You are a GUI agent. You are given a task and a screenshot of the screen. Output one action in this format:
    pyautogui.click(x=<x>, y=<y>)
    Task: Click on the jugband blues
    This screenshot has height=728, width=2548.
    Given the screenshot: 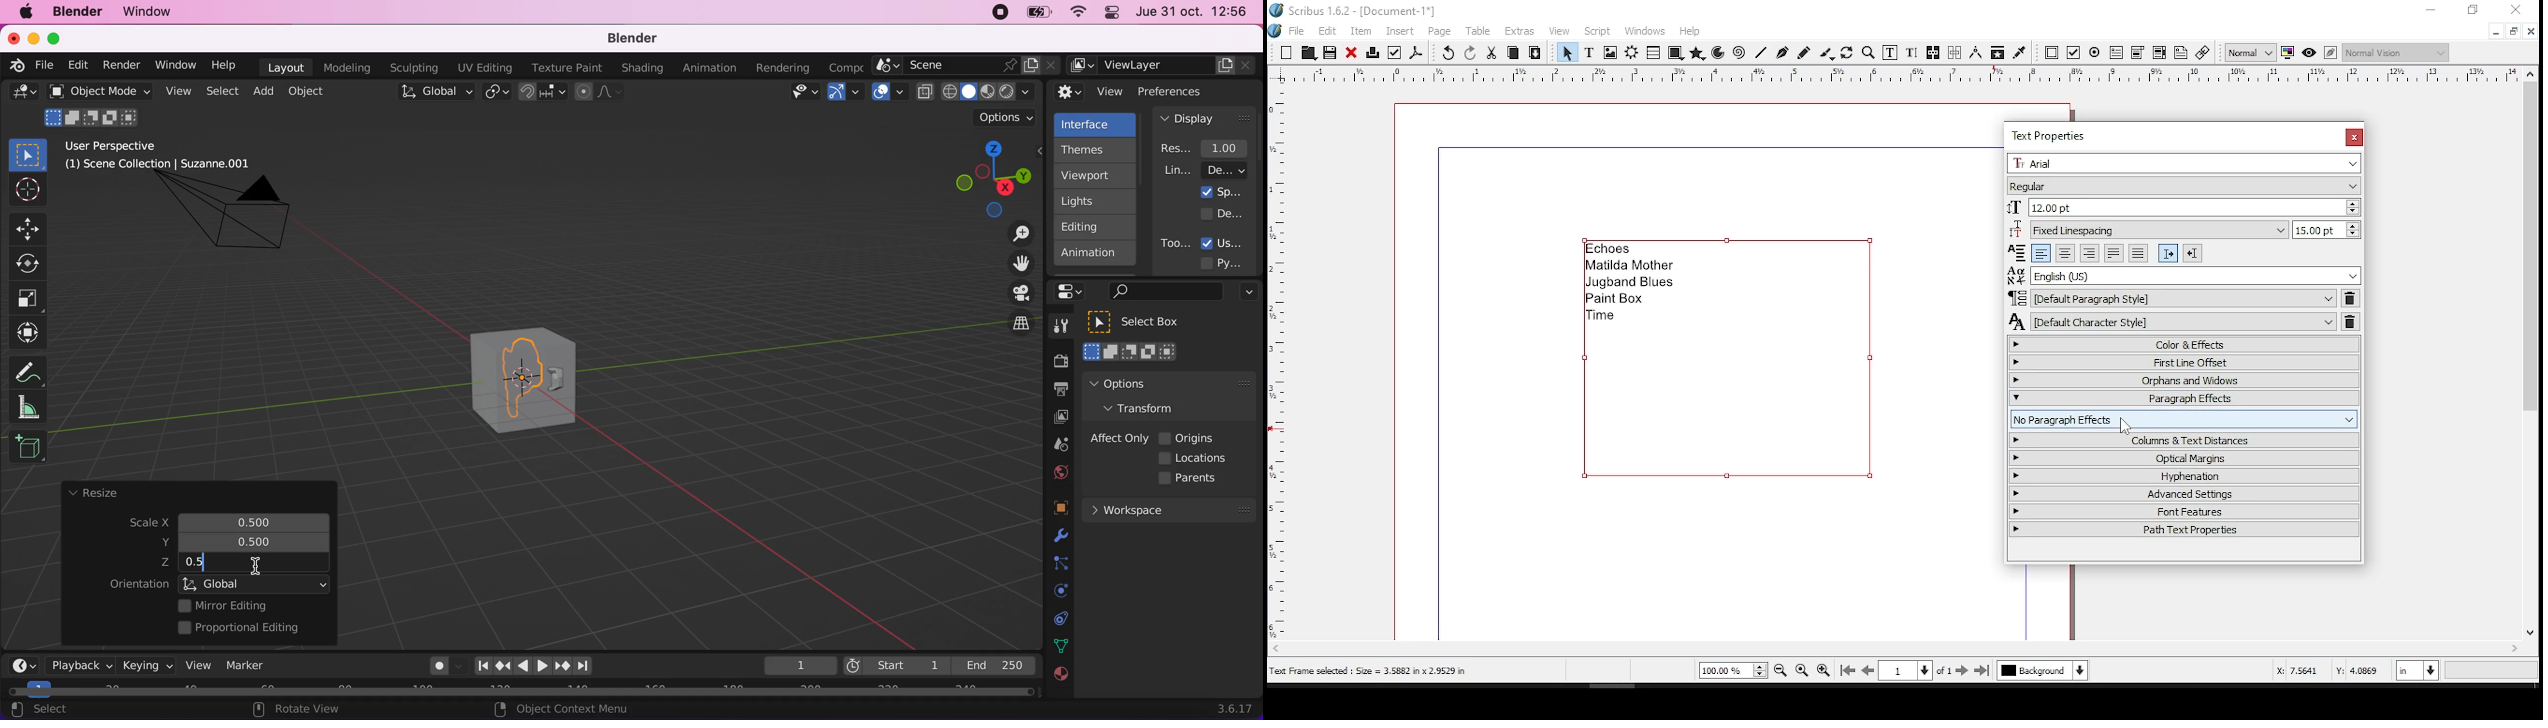 What is the action you would take?
    pyautogui.click(x=1632, y=284)
    